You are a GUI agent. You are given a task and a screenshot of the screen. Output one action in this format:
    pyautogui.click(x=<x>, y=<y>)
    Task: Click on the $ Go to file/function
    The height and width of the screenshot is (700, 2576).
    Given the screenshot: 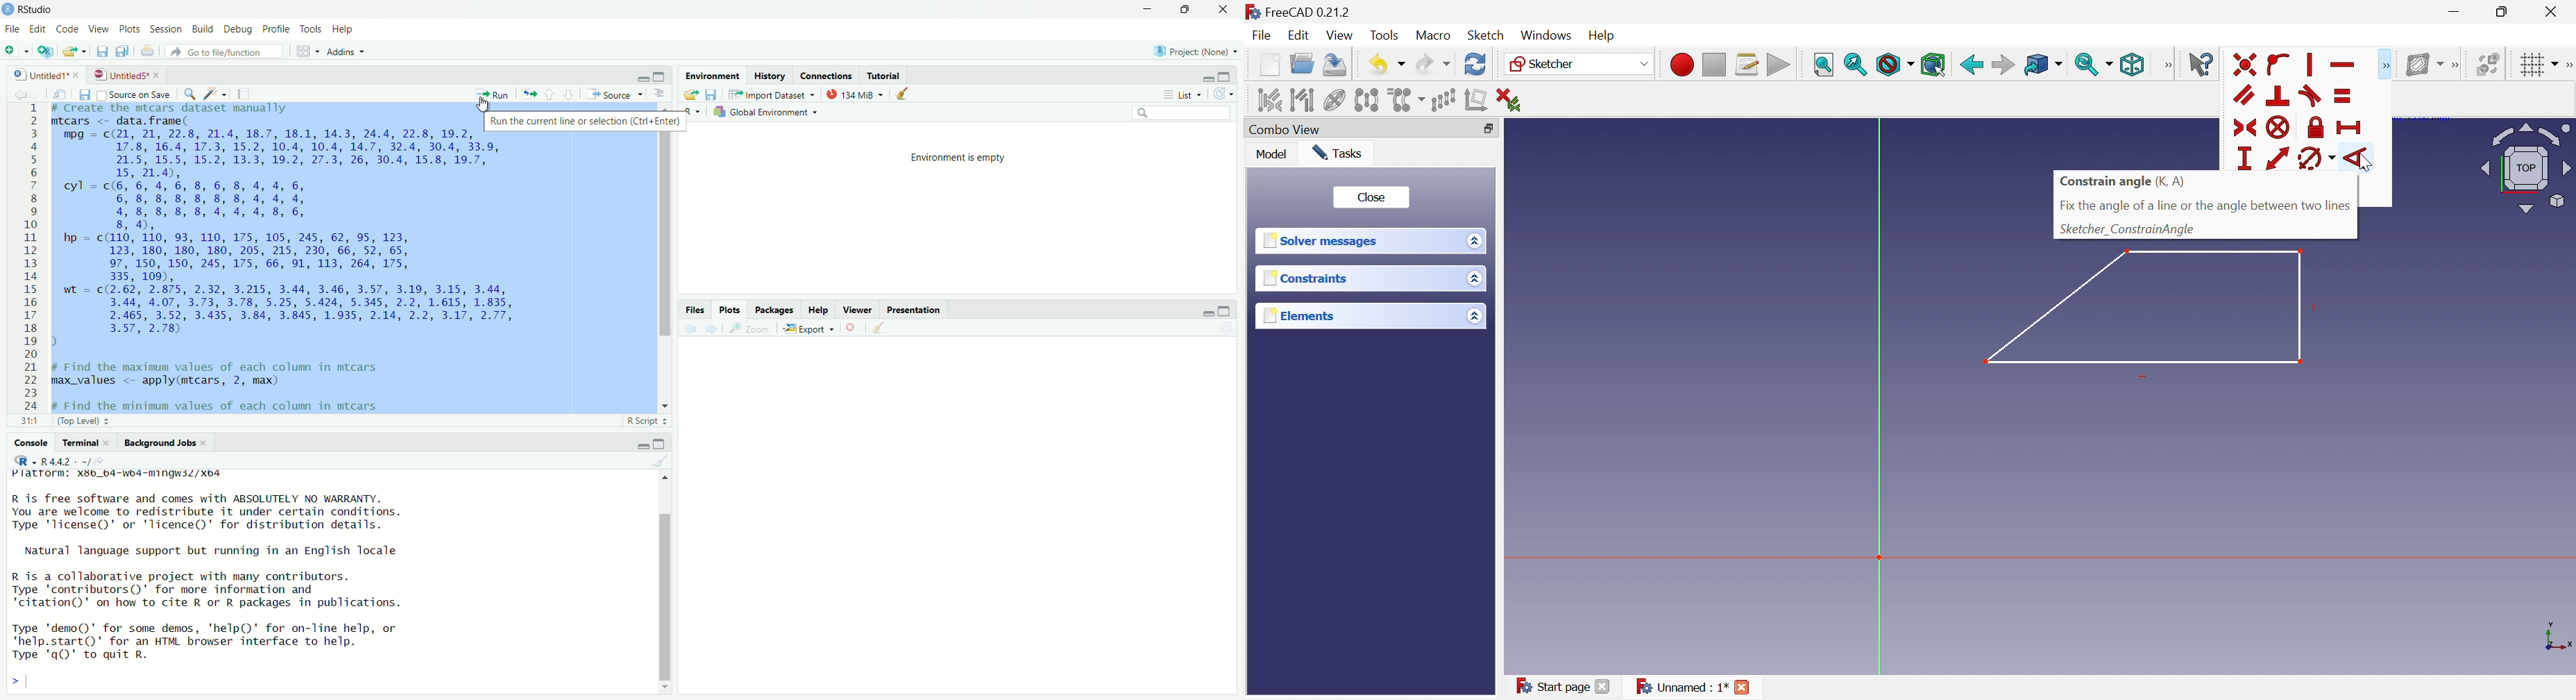 What is the action you would take?
    pyautogui.click(x=220, y=52)
    